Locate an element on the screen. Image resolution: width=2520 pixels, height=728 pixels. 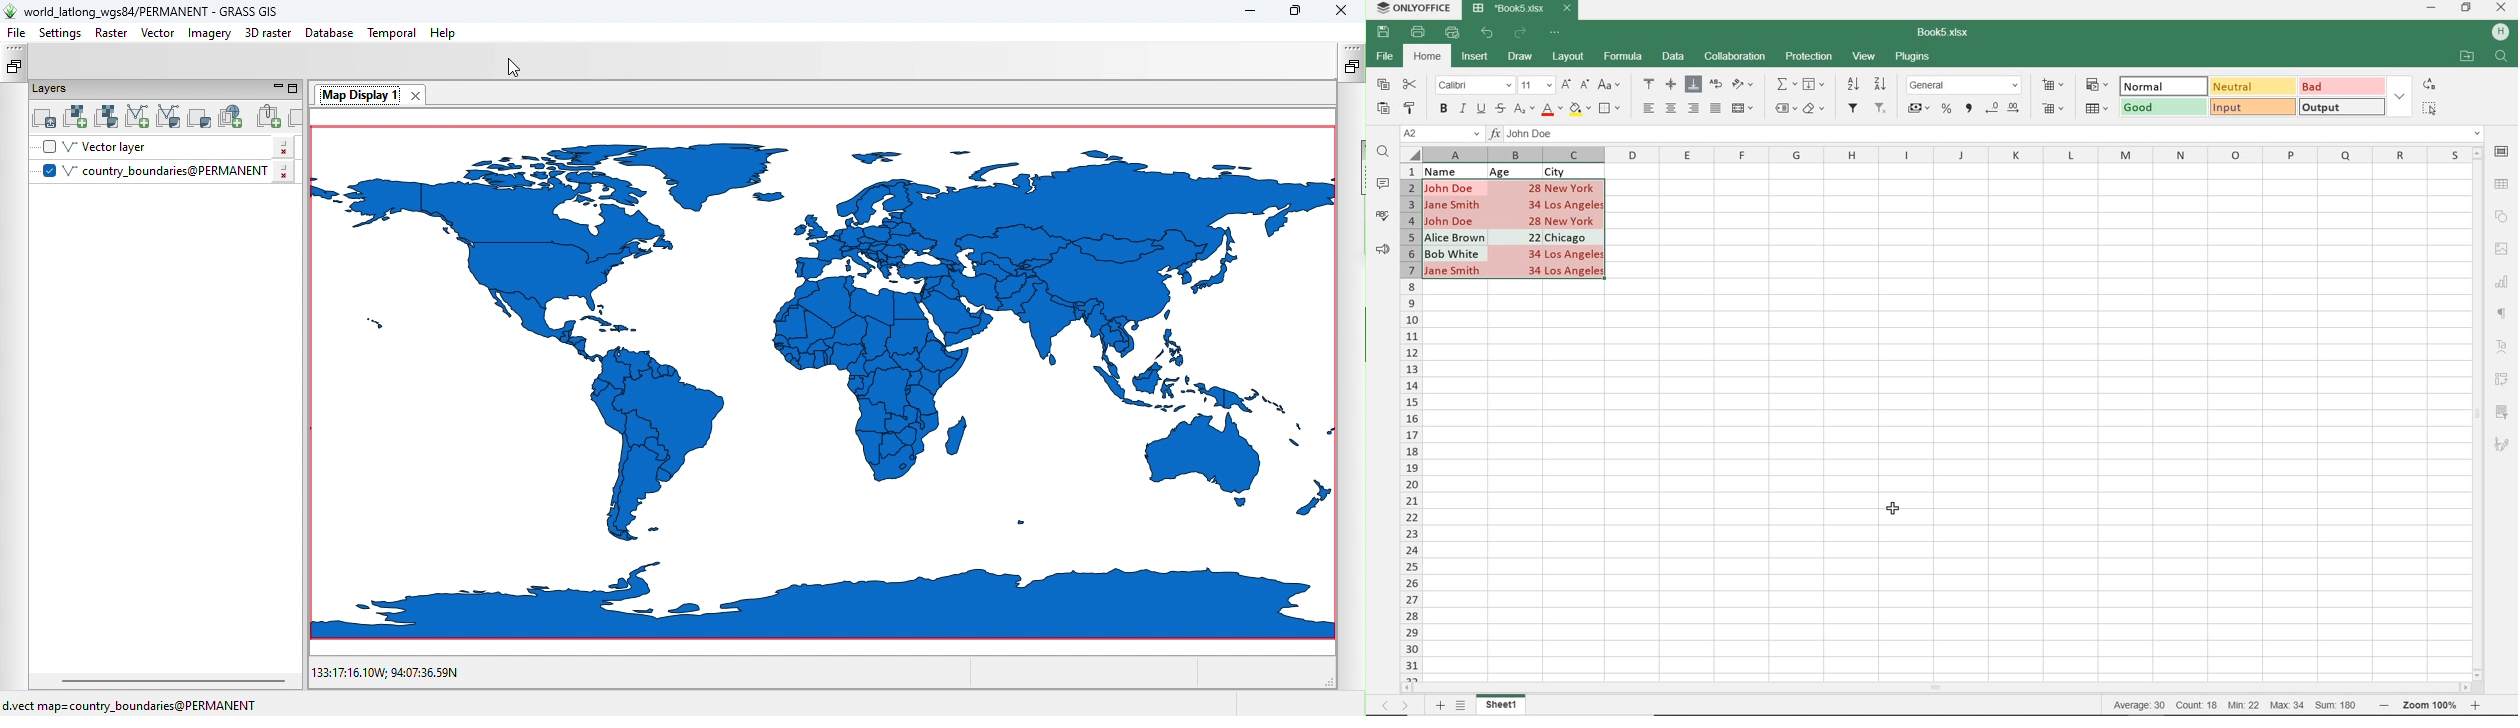
FIND is located at coordinates (1383, 153).